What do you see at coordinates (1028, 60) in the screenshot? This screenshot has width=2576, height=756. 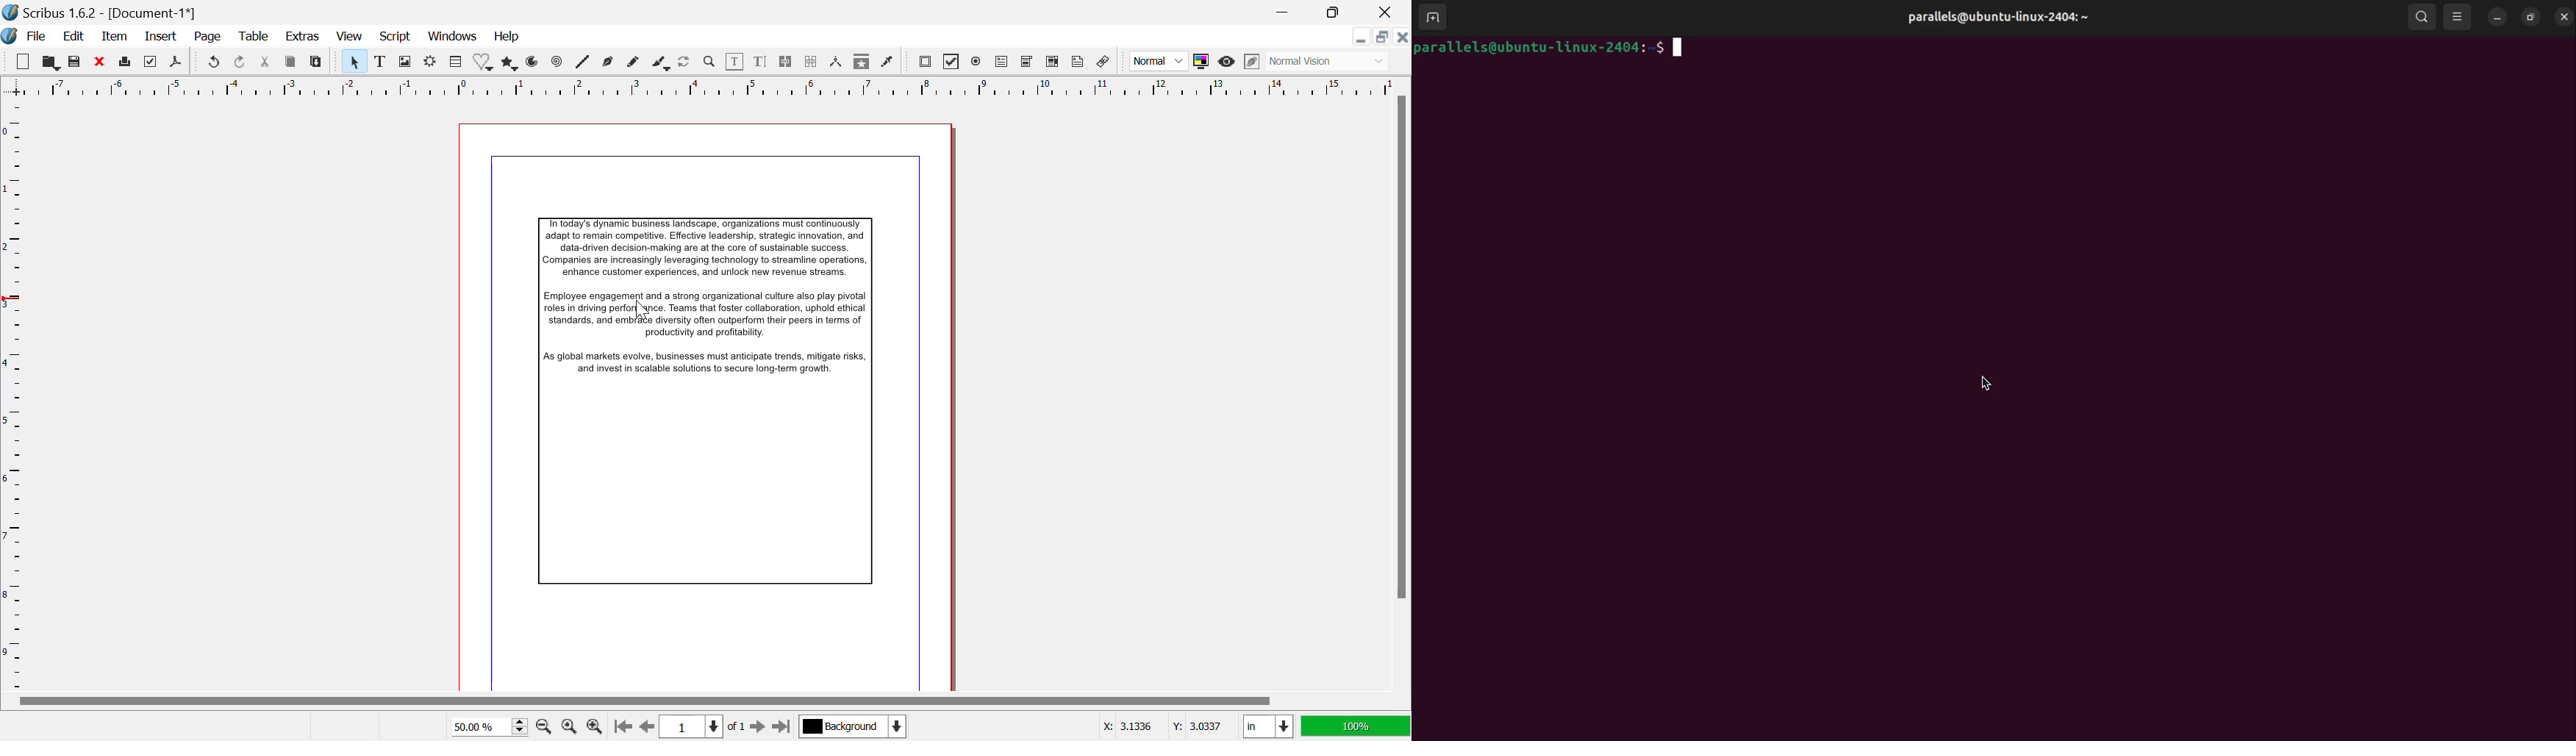 I see `Pdf Combo box` at bounding box center [1028, 60].